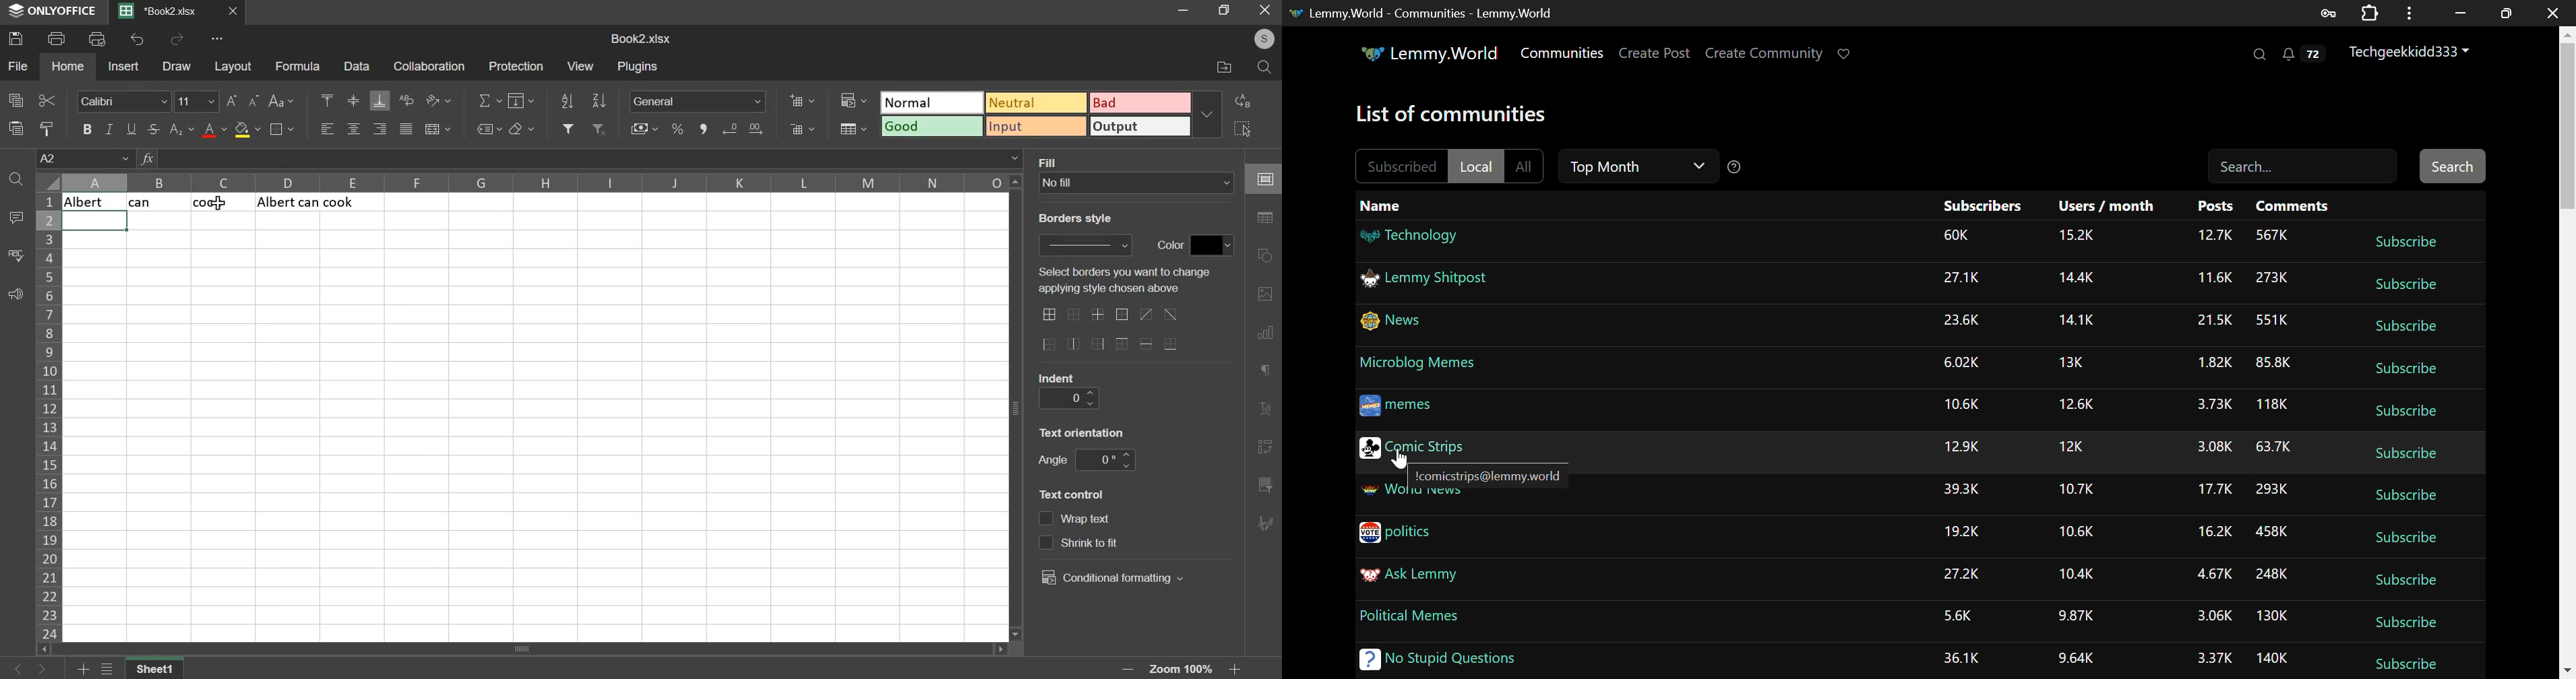  What do you see at coordinates (1405, 533) in the screenshot?
I see `politics` at bounding box center [1405, 533].